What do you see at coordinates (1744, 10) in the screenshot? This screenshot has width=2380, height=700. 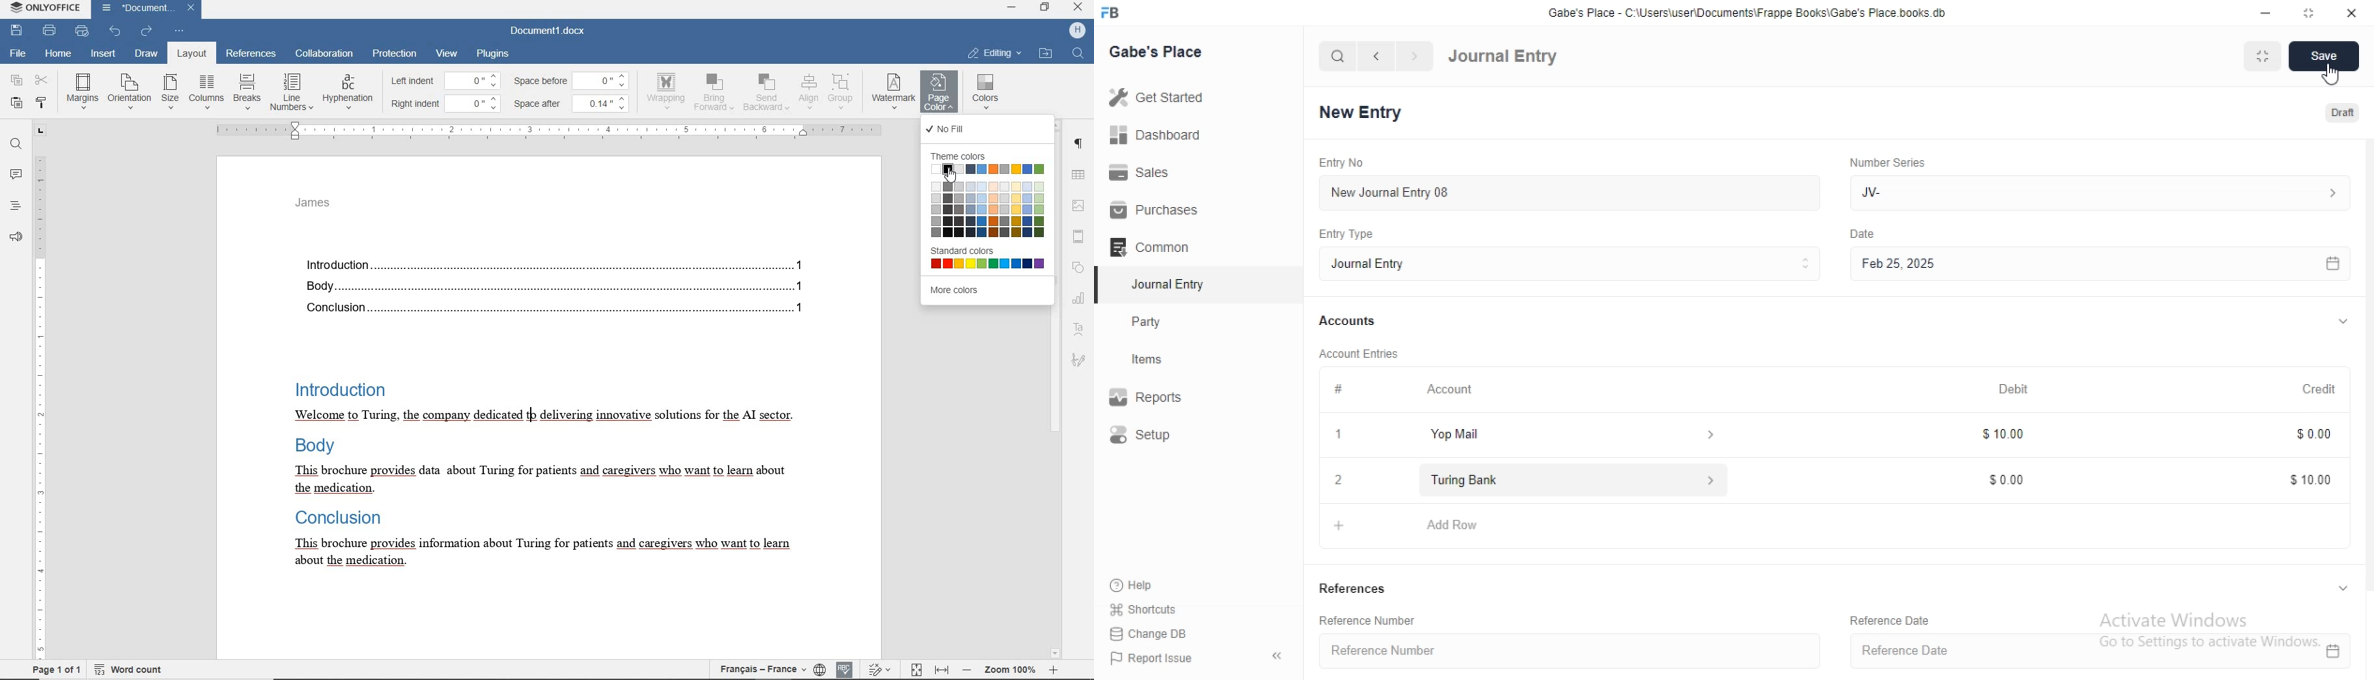 I see `‘Gabe's Place - C\Users\useriDocuments\Frappe Books\Gabe's Place books. db` at bounding box center [1744, 10].